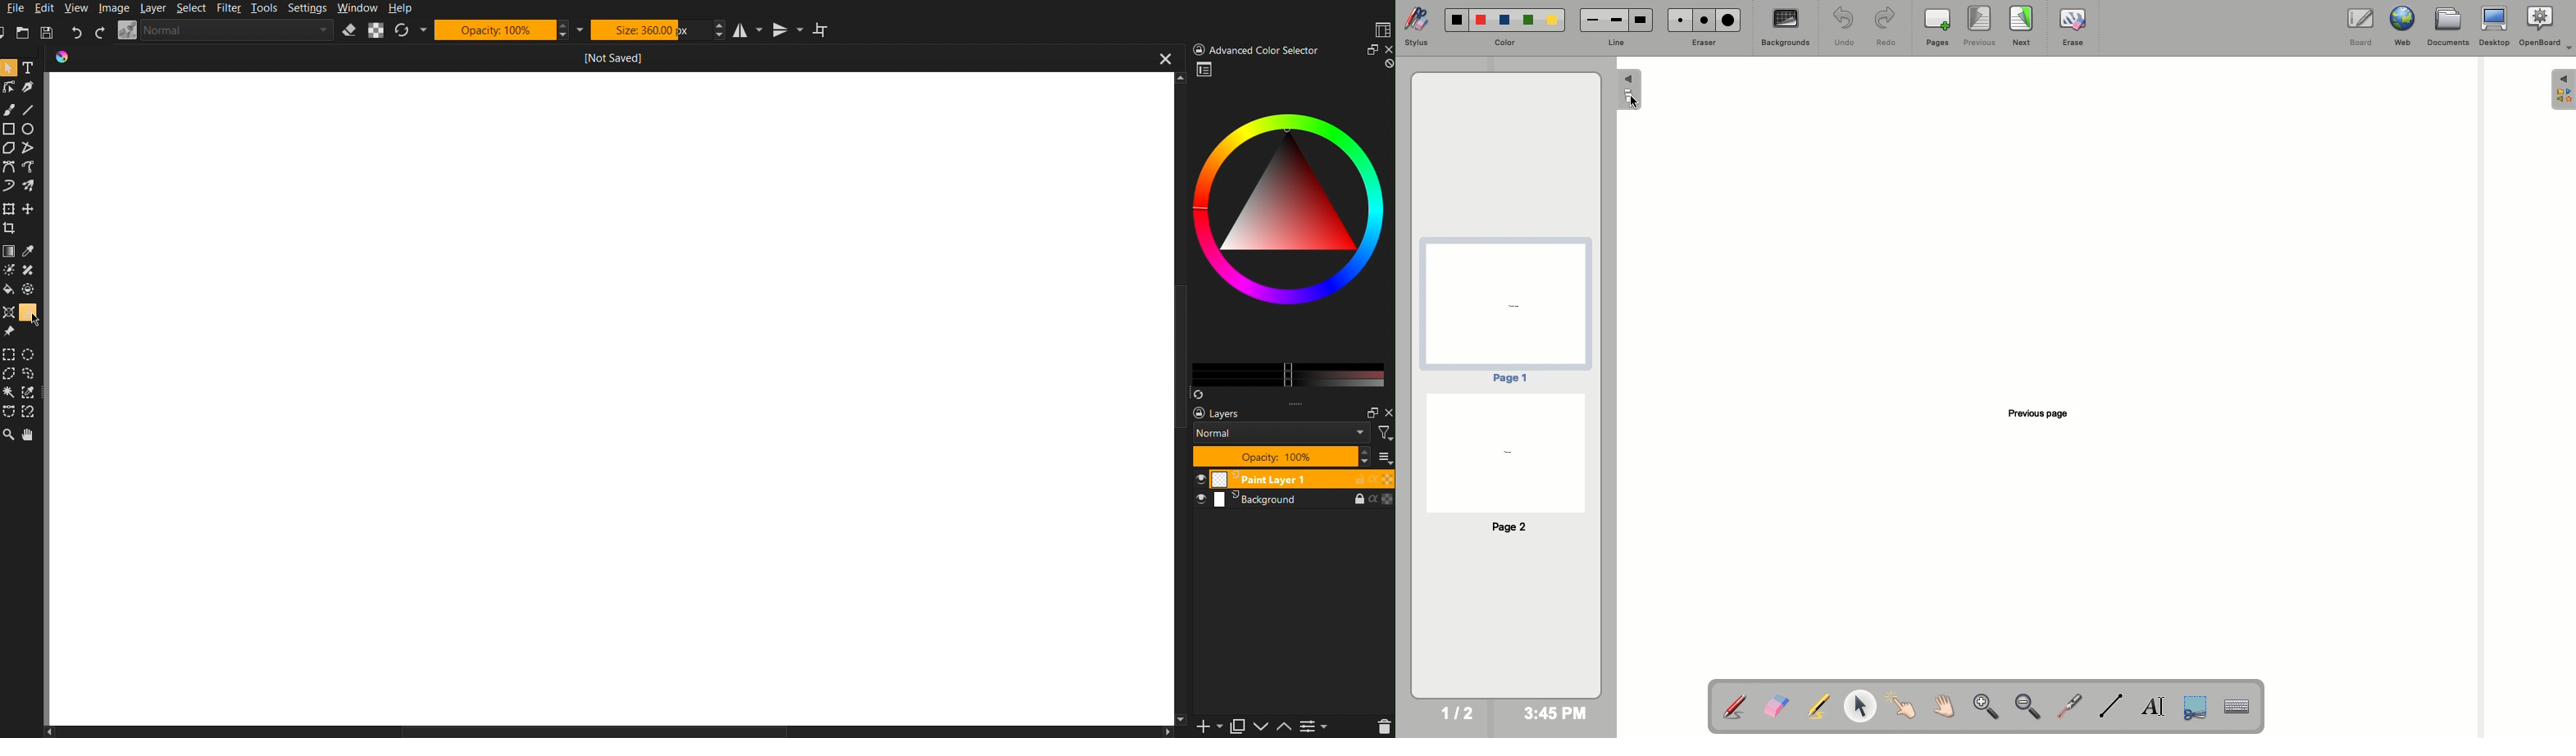 The height and width of the screenshot is (756, 2576). What do you see at coordinates (1242, 726) in the screenshot?
I see `Copy` at bounding box center [1242, 726].